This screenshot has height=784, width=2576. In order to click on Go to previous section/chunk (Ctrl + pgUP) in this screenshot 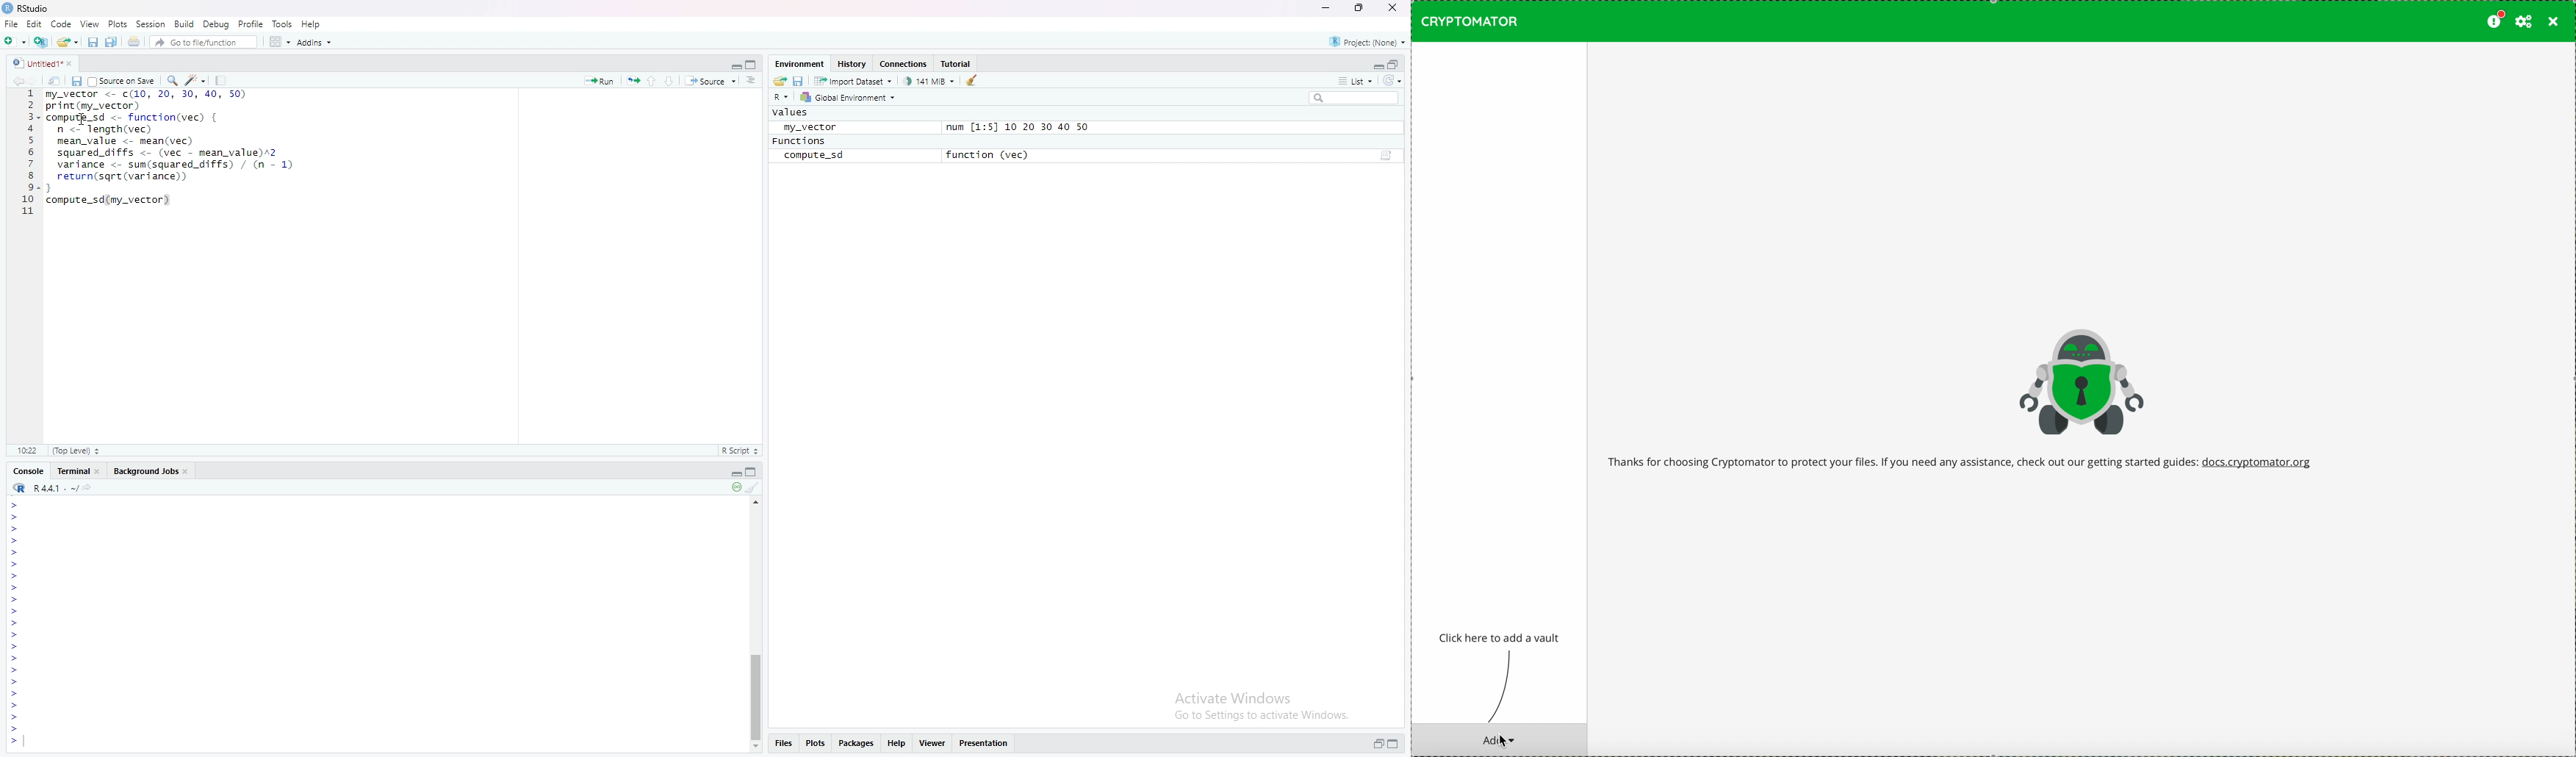, I will do `click(652, 79)`.